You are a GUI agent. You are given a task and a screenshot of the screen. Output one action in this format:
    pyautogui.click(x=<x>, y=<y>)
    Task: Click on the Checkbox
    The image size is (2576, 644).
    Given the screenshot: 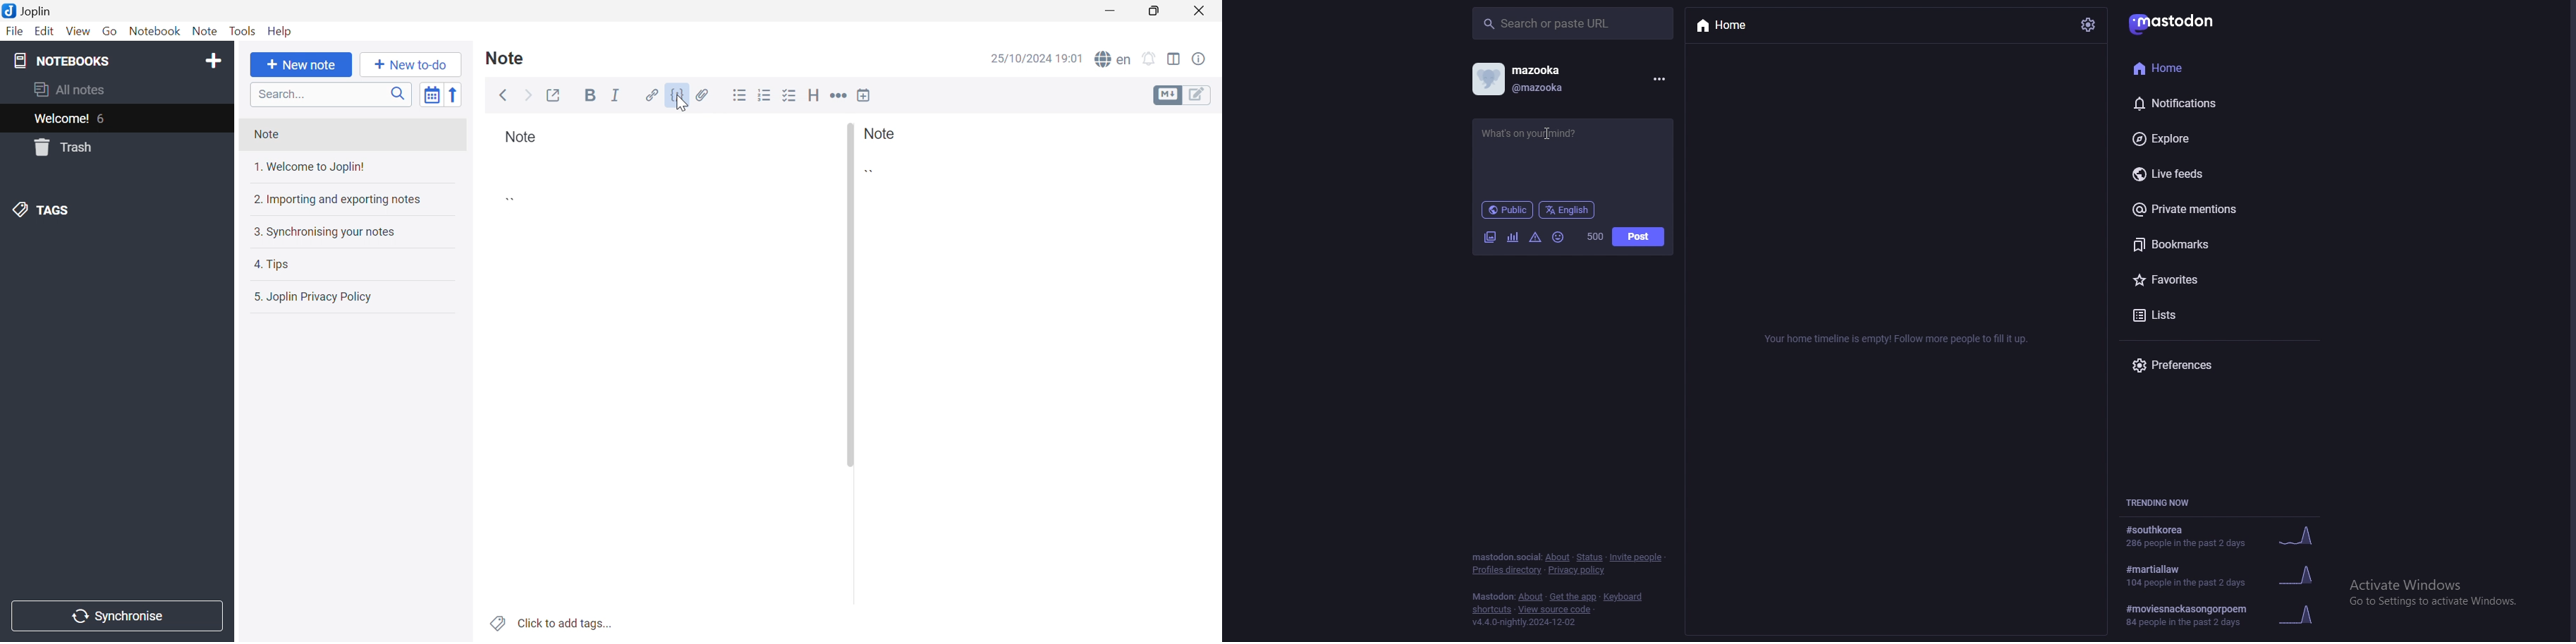 What is the action you would take?
    pyautogui.click(x=789, y=96)
    